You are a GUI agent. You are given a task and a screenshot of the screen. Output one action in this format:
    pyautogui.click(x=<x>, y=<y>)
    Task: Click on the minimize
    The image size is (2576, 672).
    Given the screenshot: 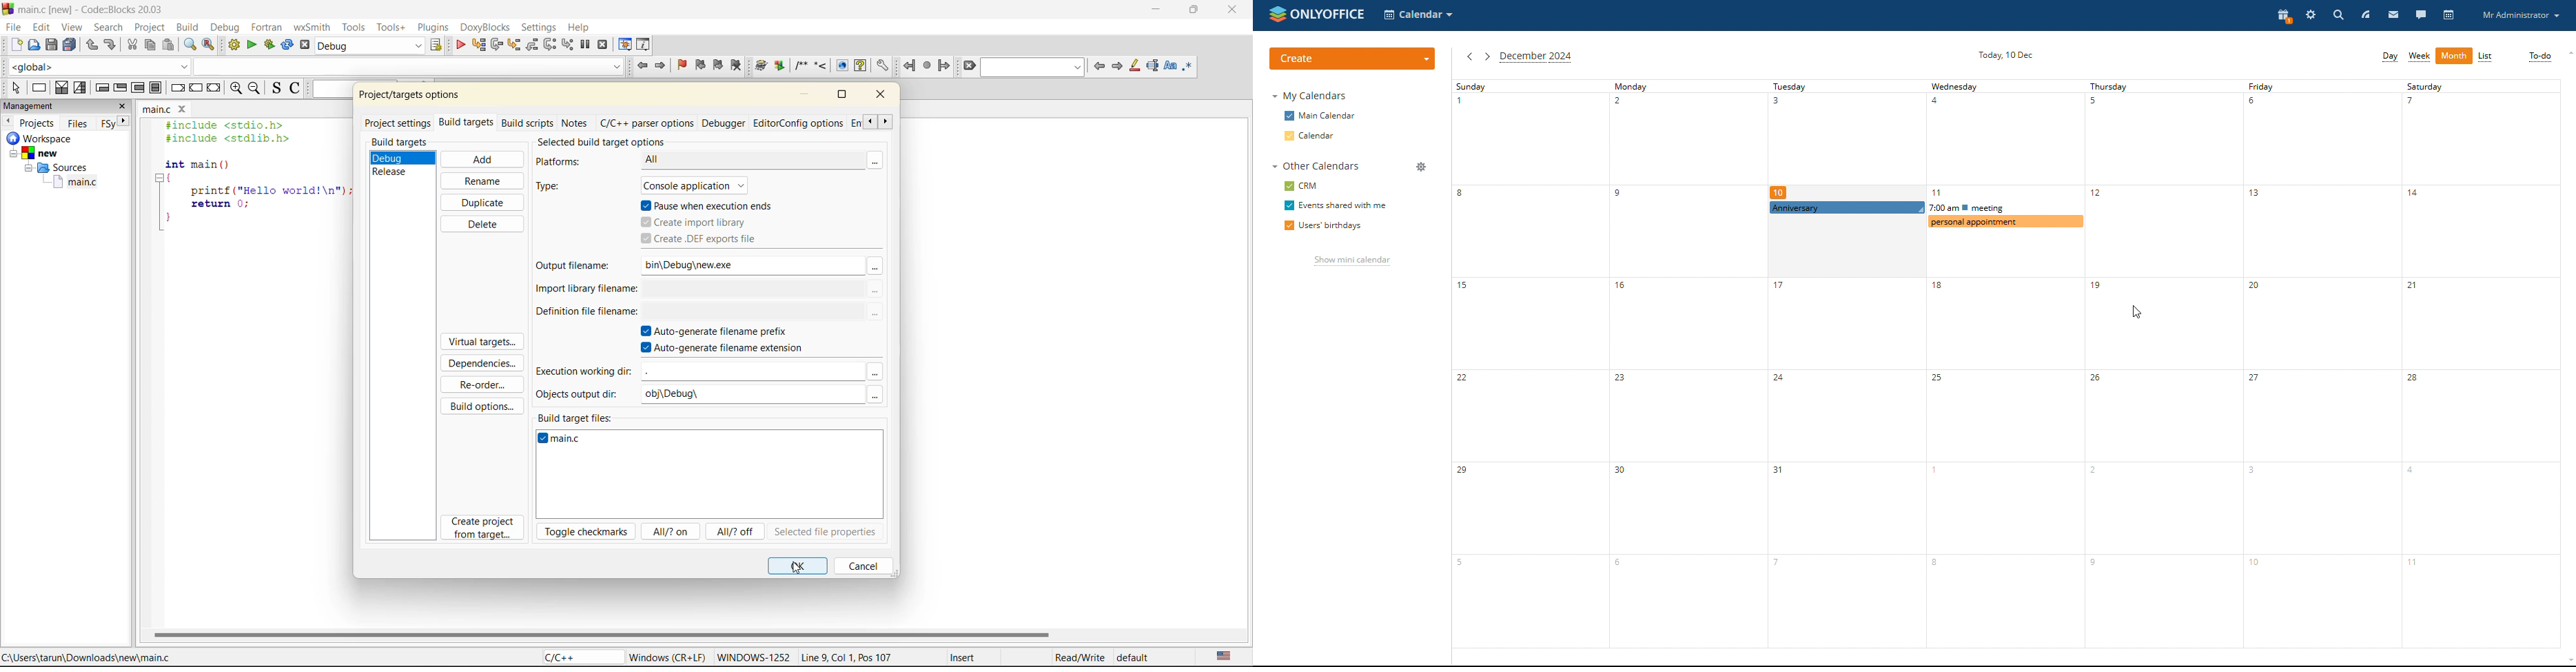 What is the action you would take?
    pyautogui.click(x=1161, y=11)
    